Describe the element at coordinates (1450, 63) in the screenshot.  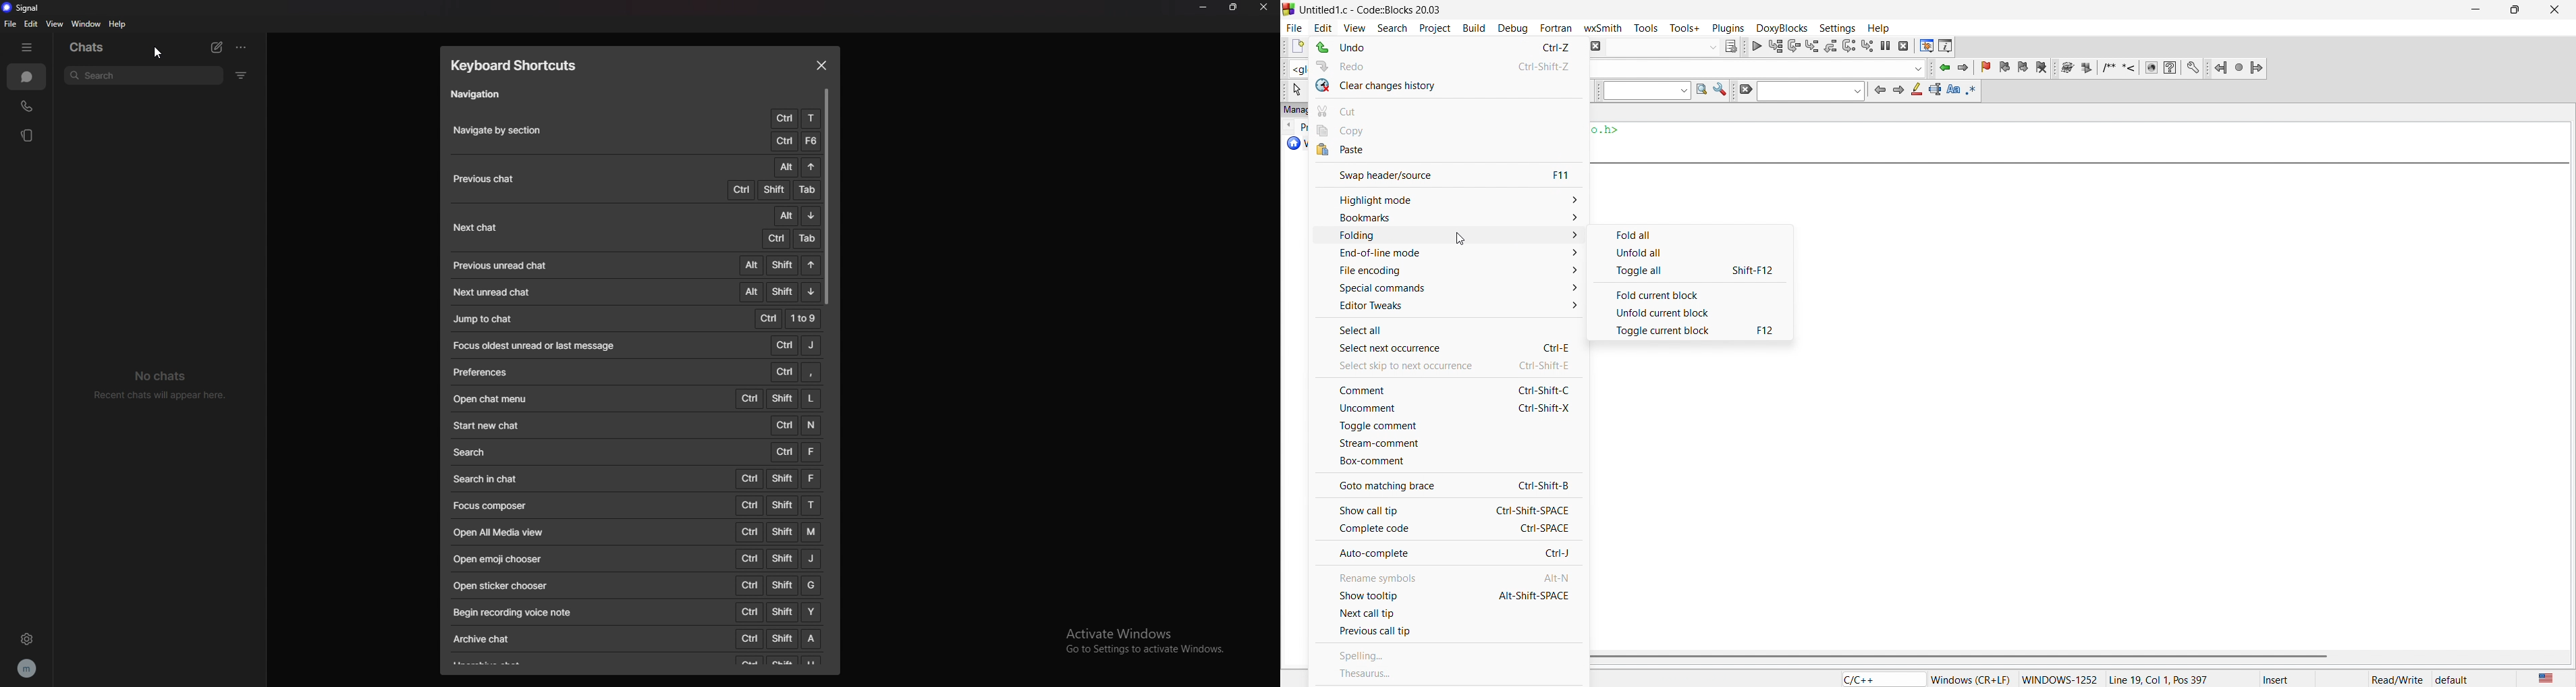
I see `redo` at that location.